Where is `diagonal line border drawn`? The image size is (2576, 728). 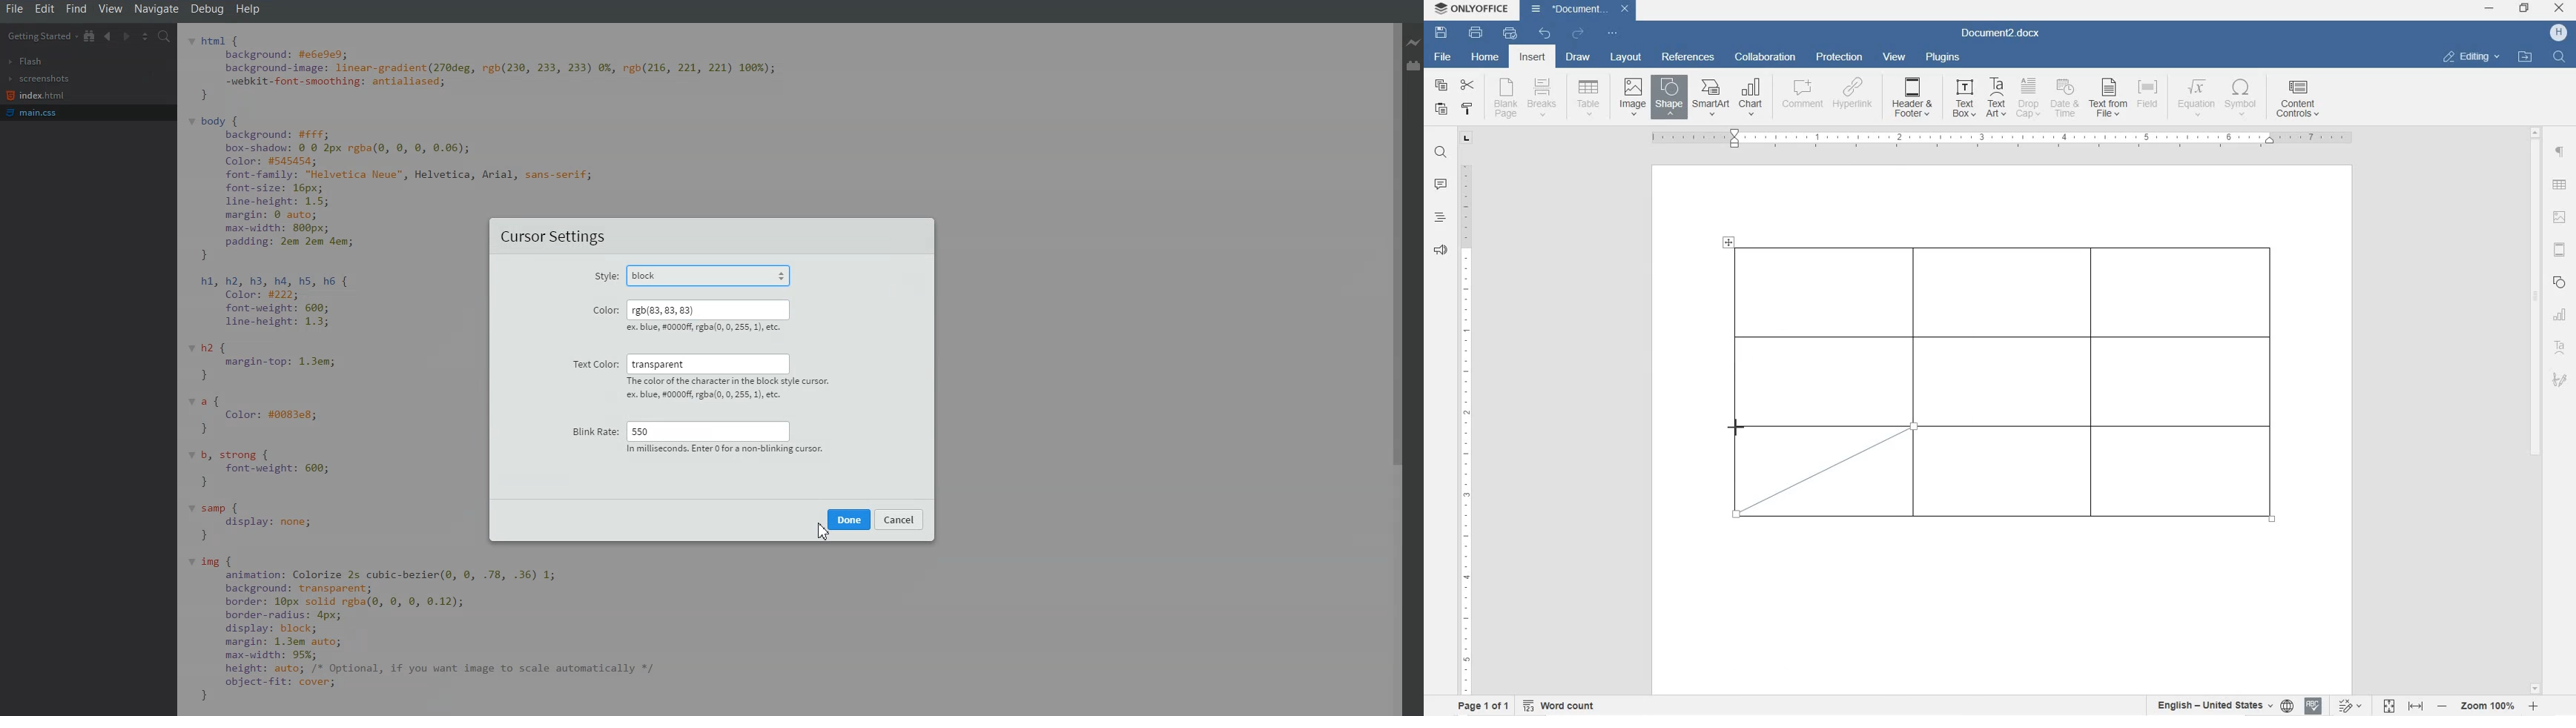 diagonal line border drawn is located at coordinates (1822, 470).